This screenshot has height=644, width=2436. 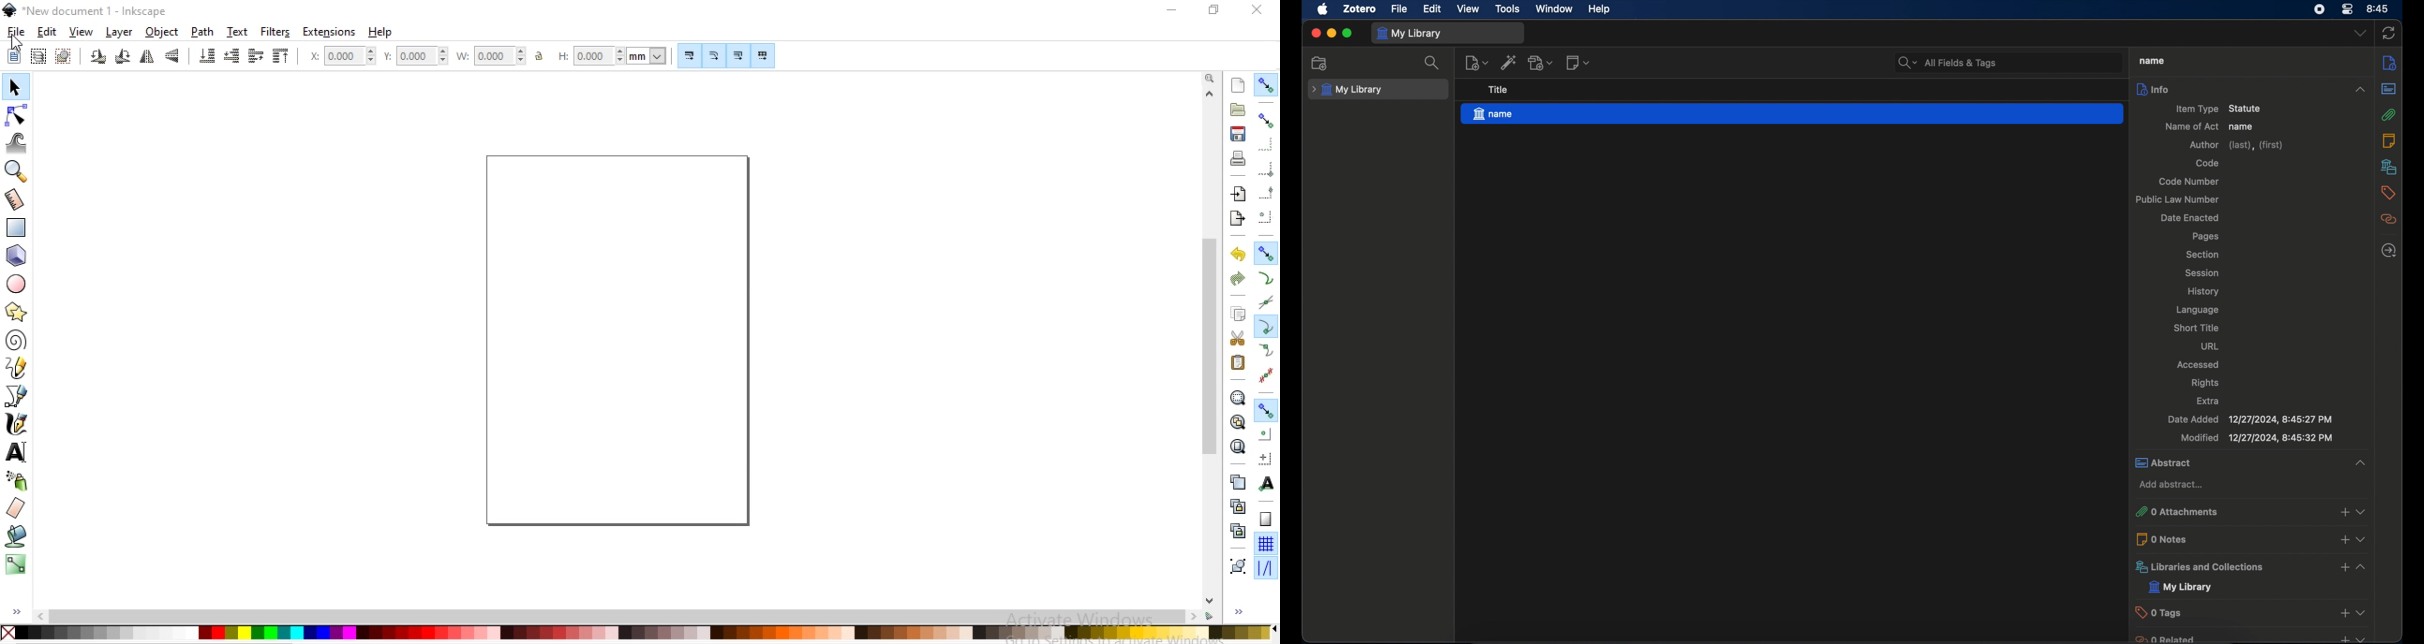 What do you see at coordinates (63, 55) in the screenshot?
I see `deselct any selected objects or nodes` at bounding box center [63, 55].